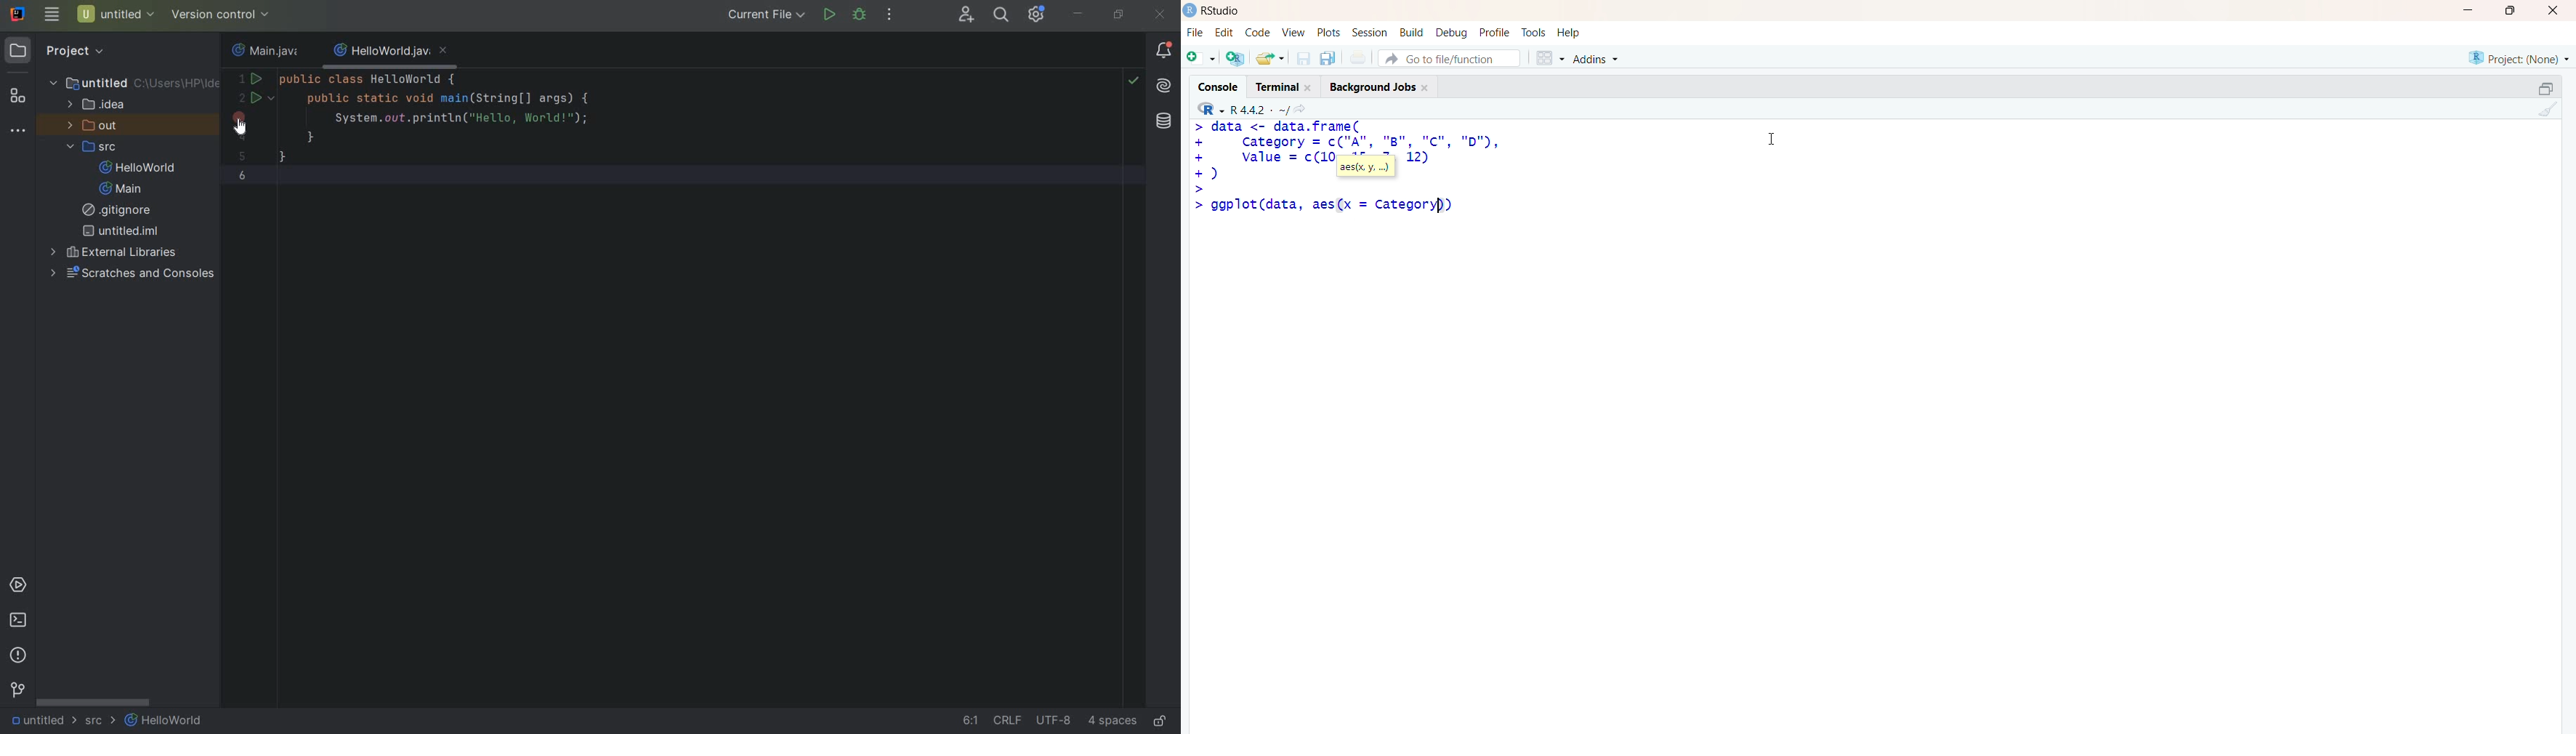 Image resolution: width=2576 pixels, height=756 pixels. I want to click on minimize, so click(2473, 10).